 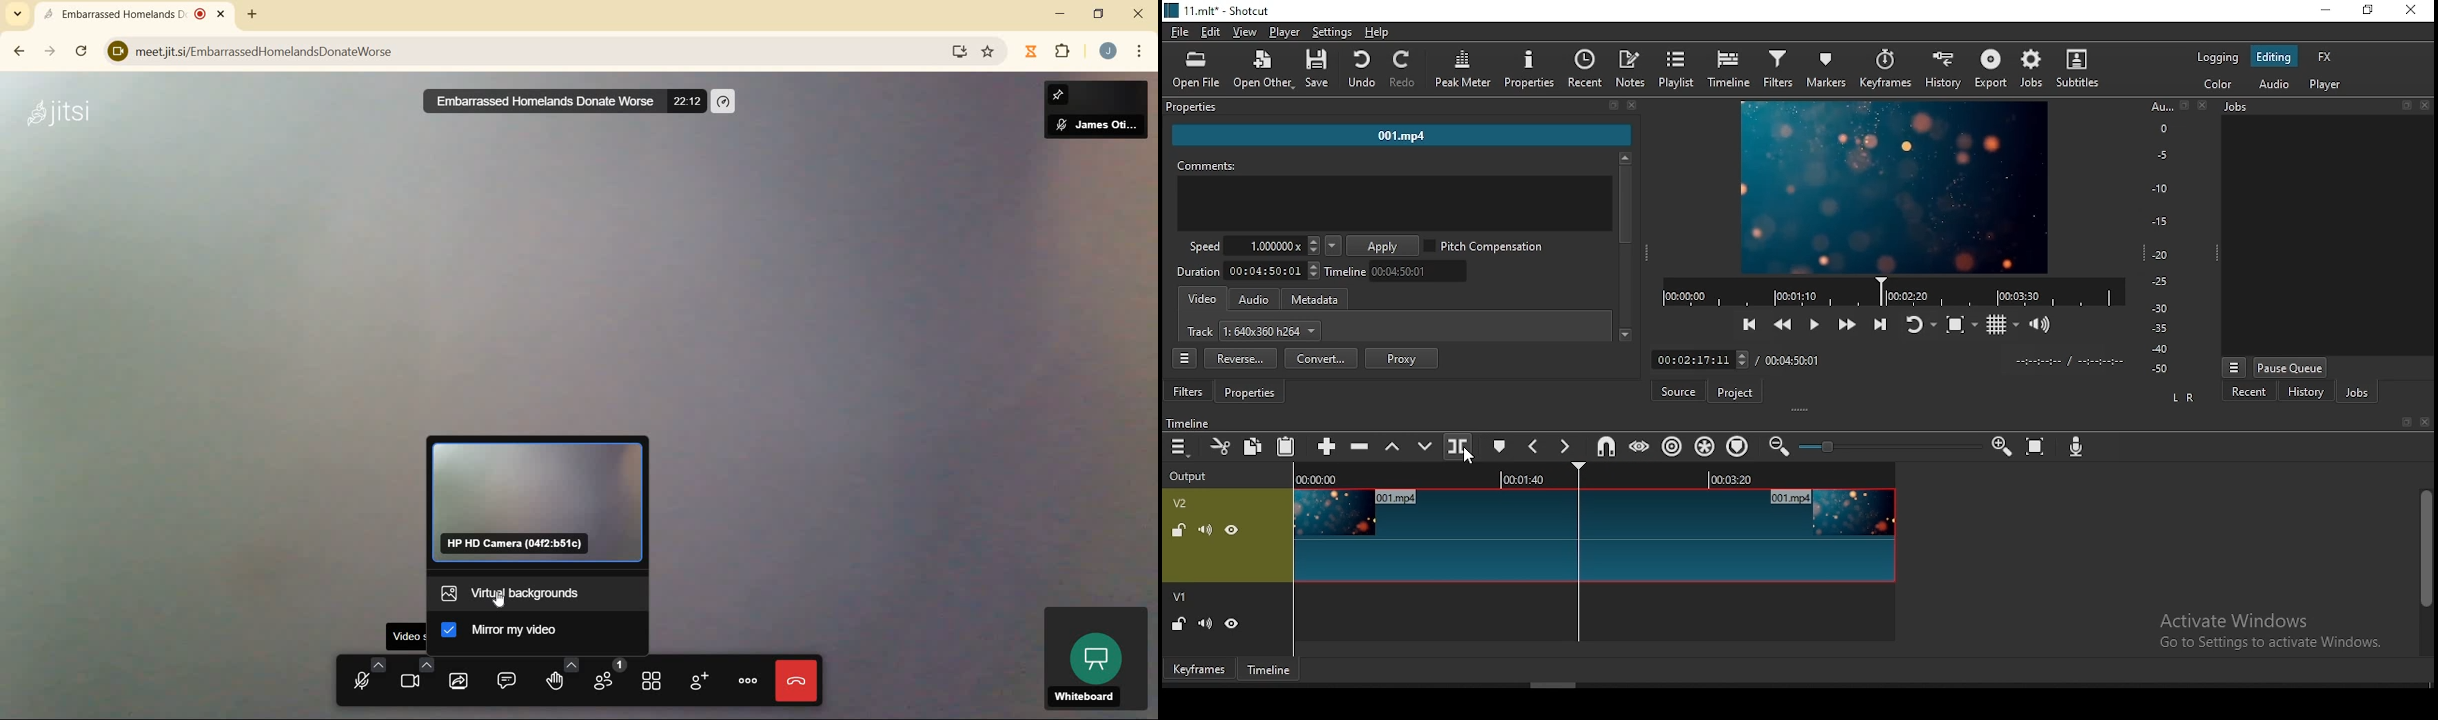 I want to click on (UN)HIDE, so click(x=1233, y=626).